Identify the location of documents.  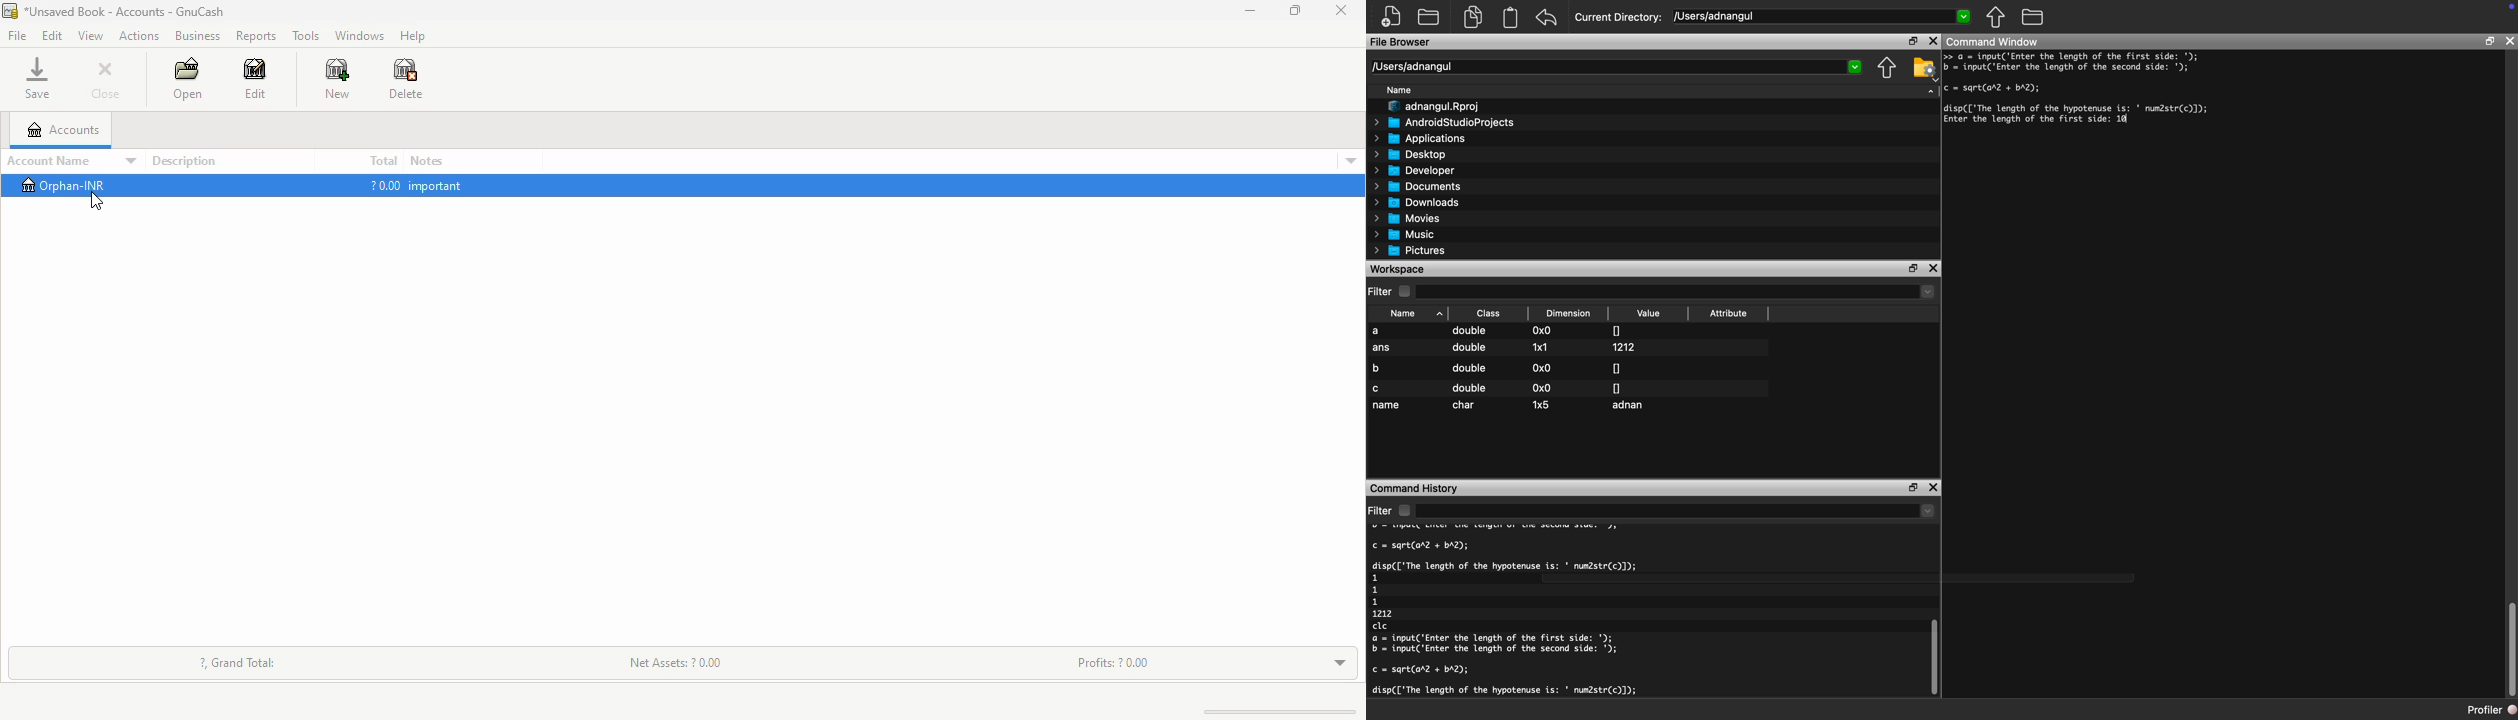
(1472, 16).